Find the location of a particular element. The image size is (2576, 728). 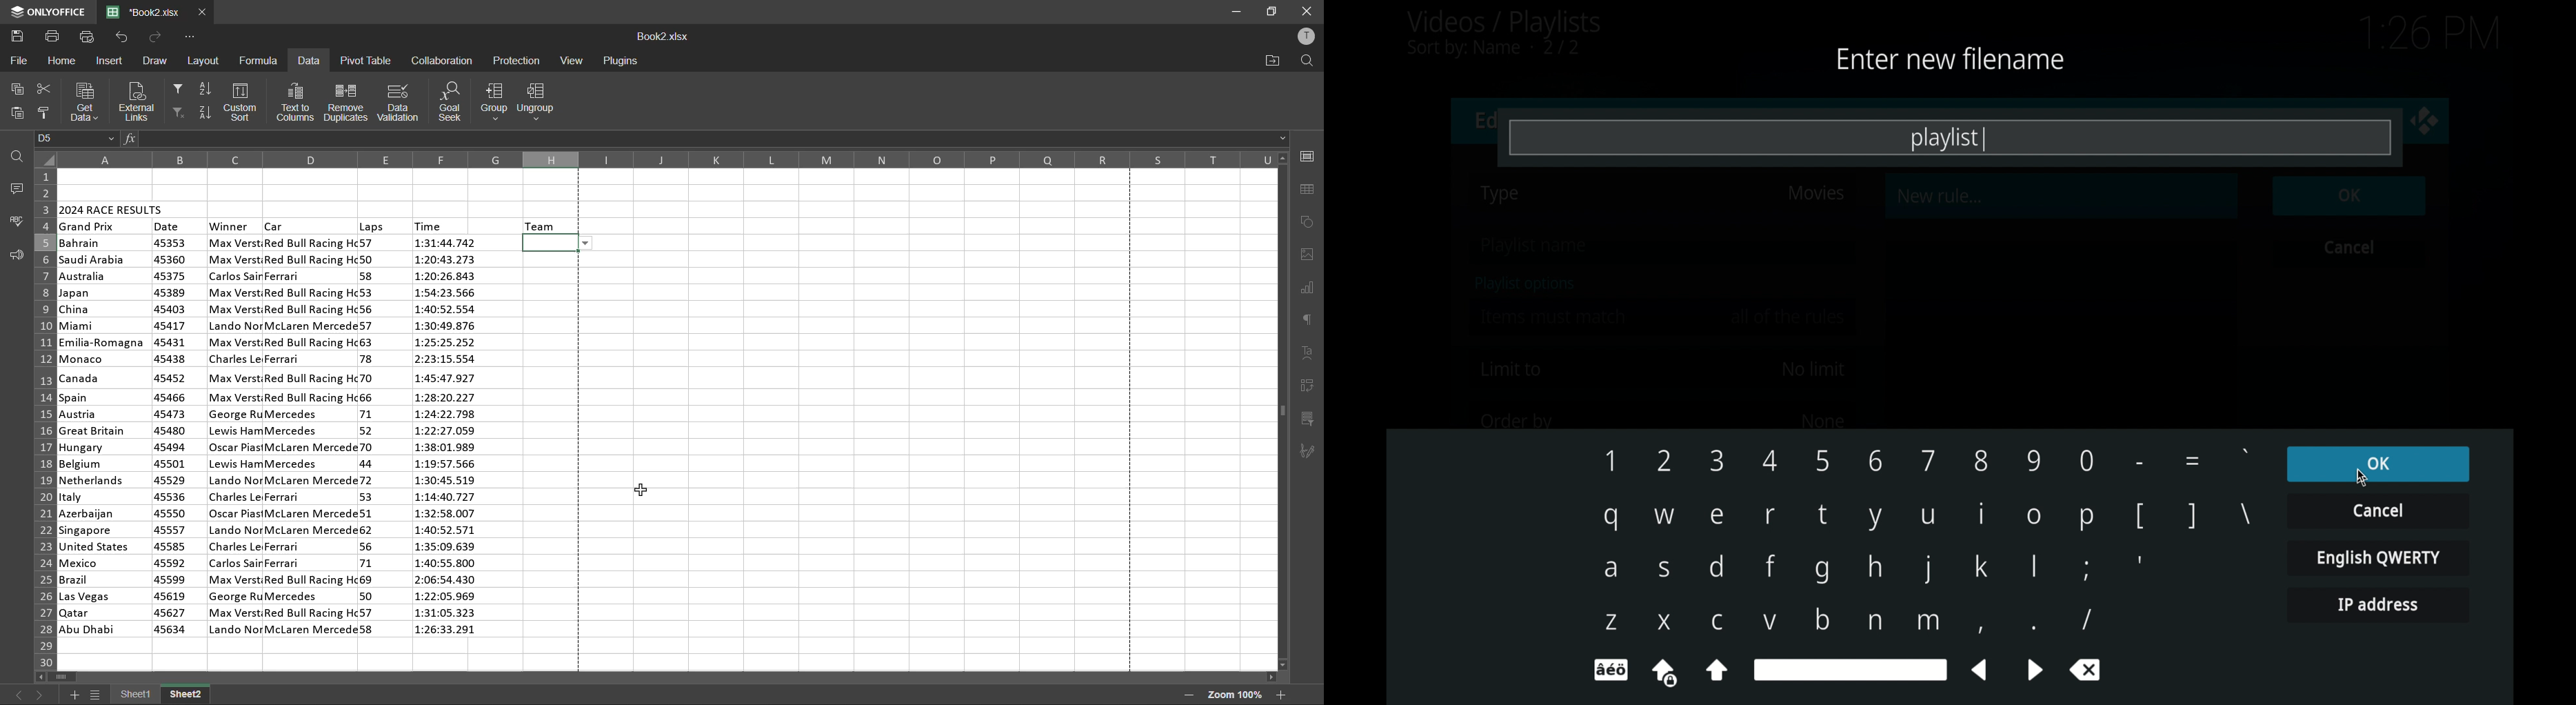

videos/playlists is located at coordinates (1503, 33).